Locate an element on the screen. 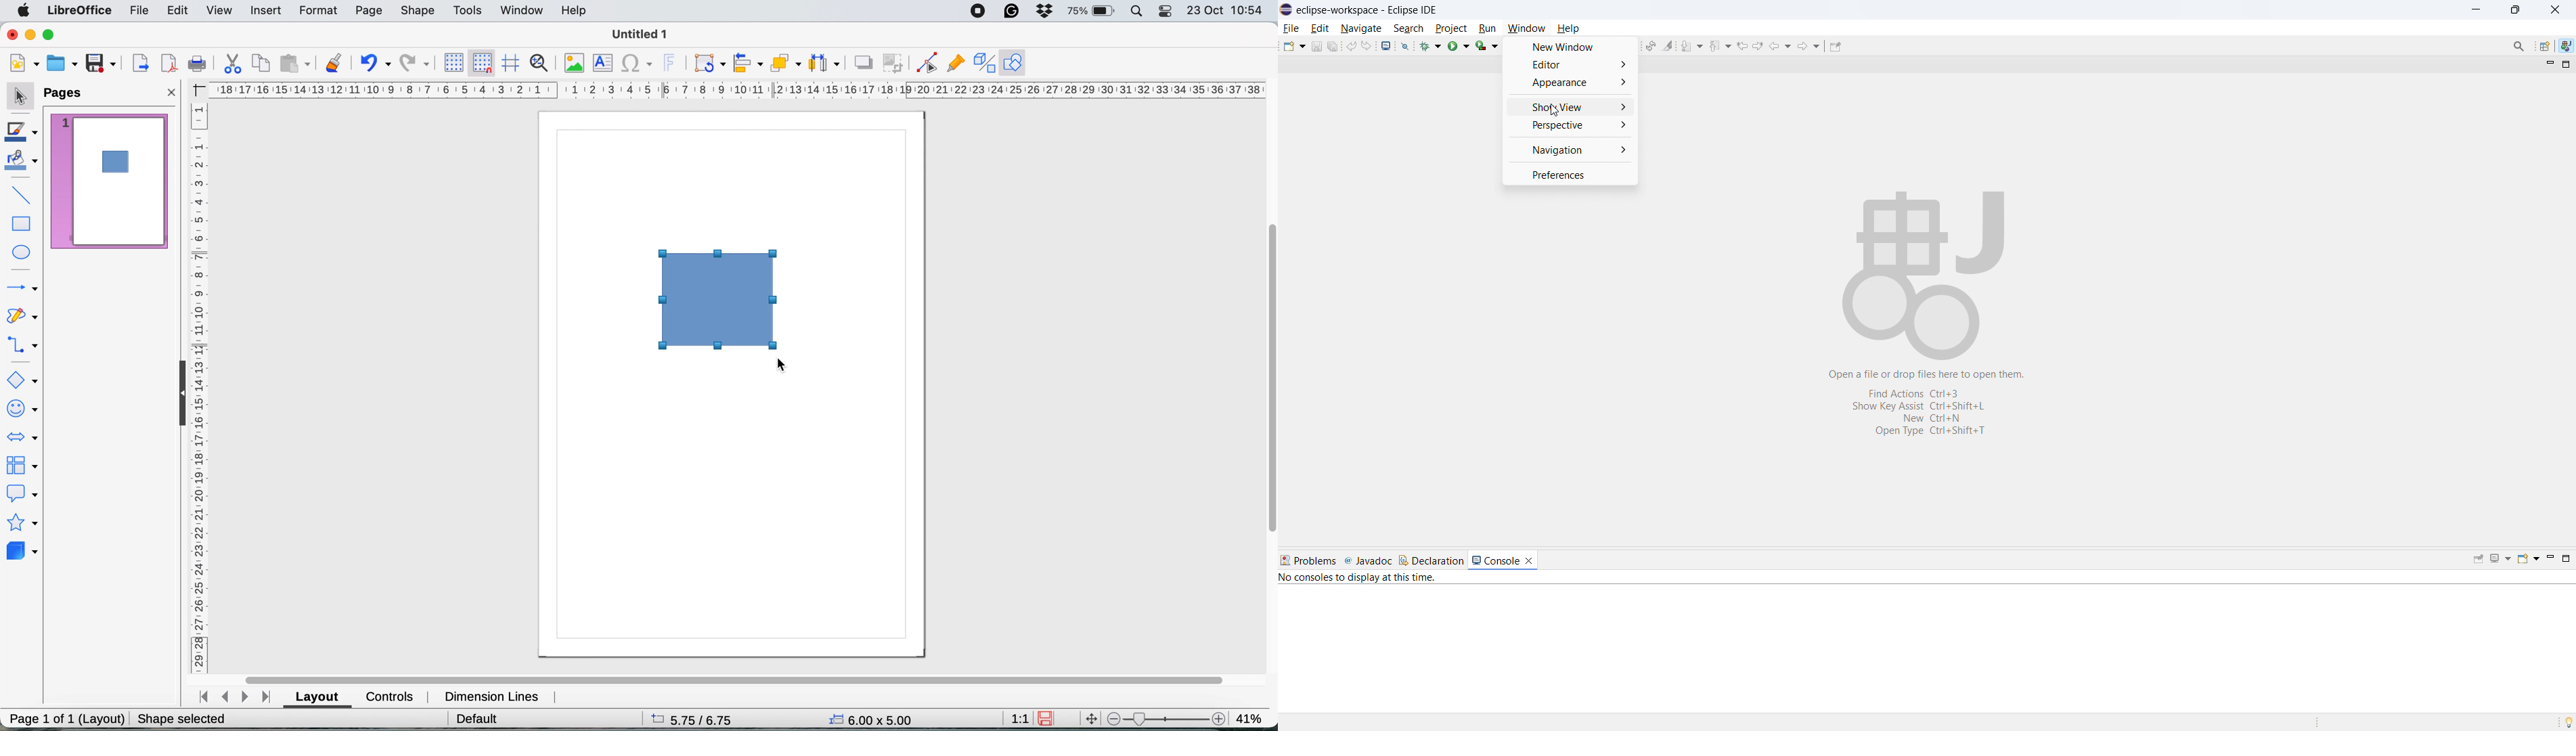 This screenshot has height=756, width=2576. preferences is located at coordinates (1570, 174).